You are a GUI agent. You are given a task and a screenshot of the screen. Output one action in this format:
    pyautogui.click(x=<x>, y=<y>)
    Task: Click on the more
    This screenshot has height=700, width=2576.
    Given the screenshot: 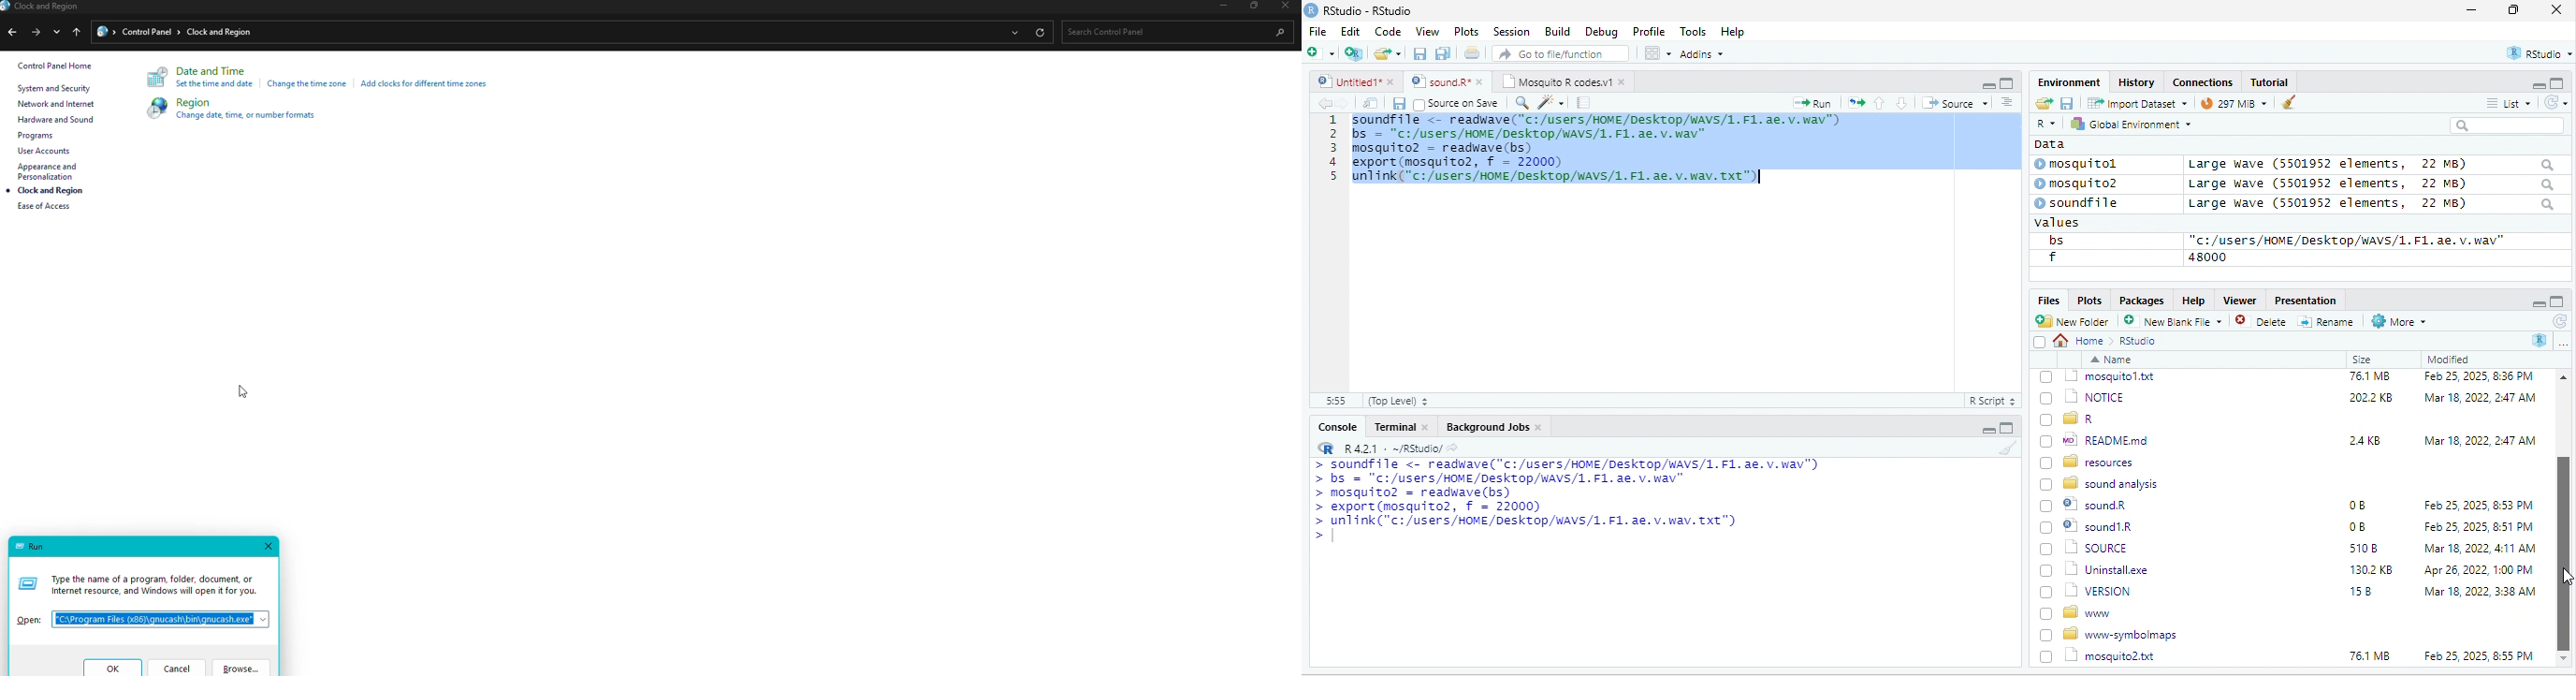 What is the action you would take?
    pyautogui.click(x=2563, y=343)
    